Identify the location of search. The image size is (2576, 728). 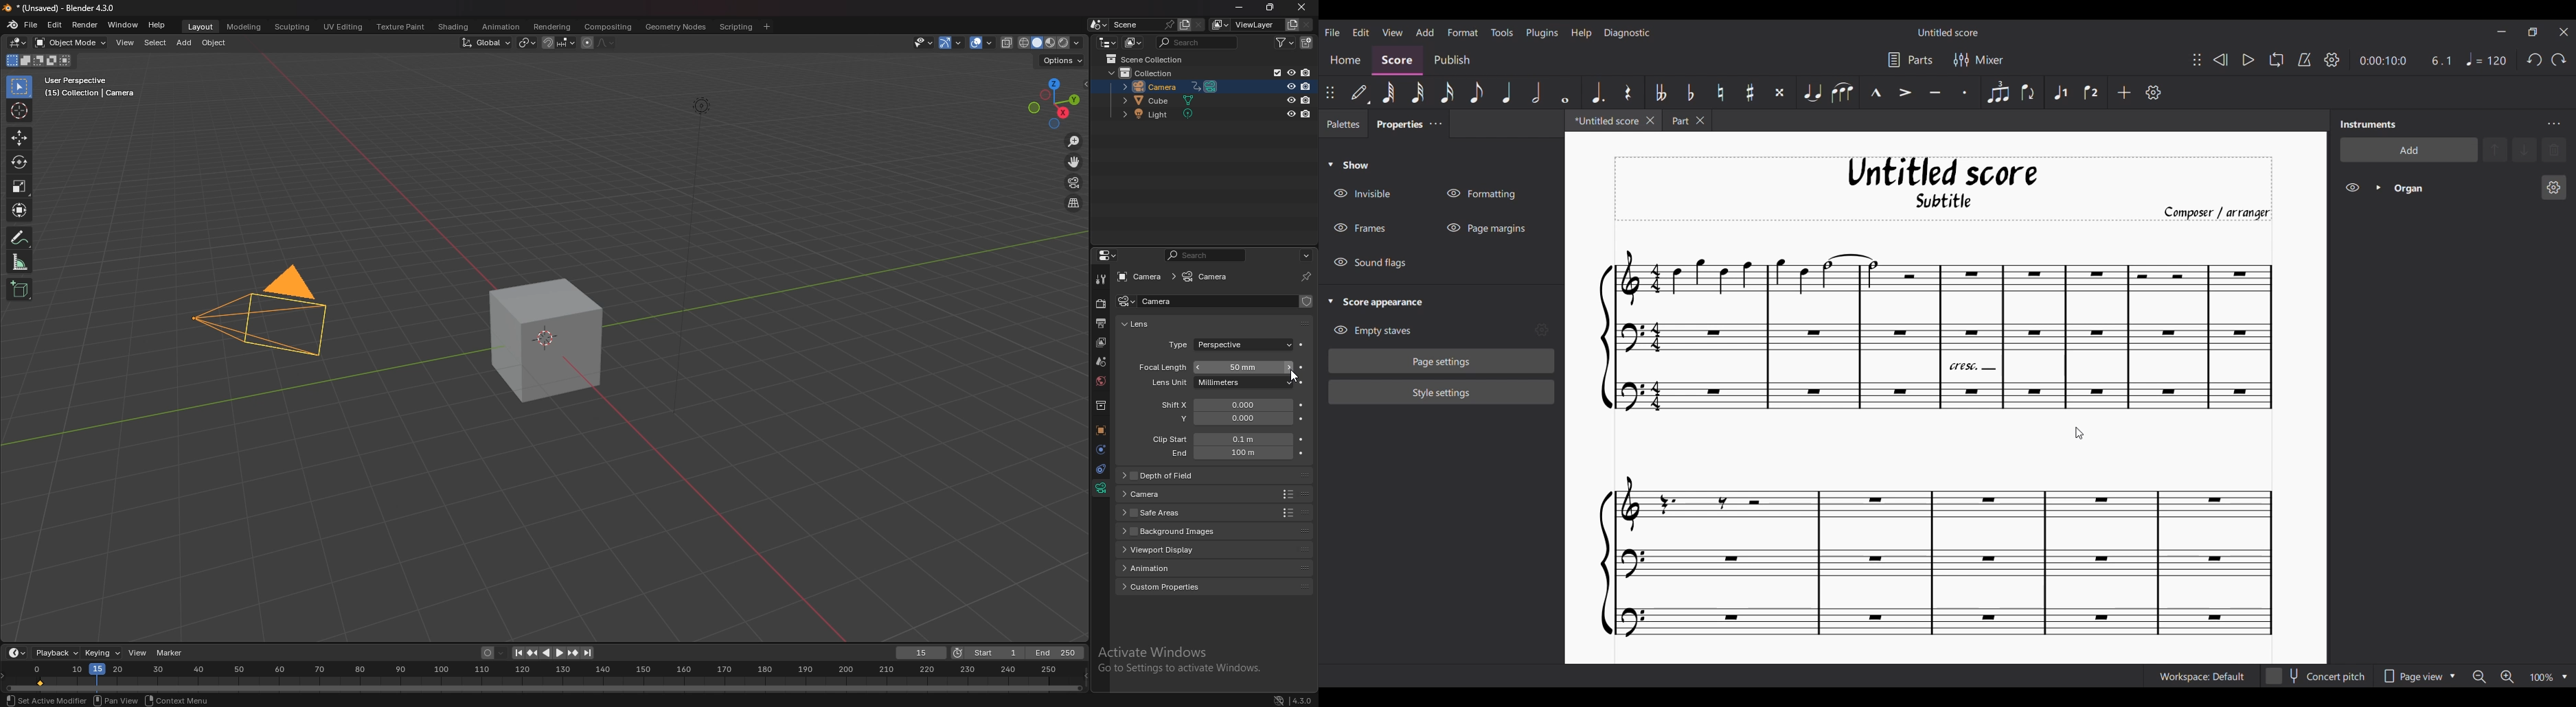
(1197, 42).